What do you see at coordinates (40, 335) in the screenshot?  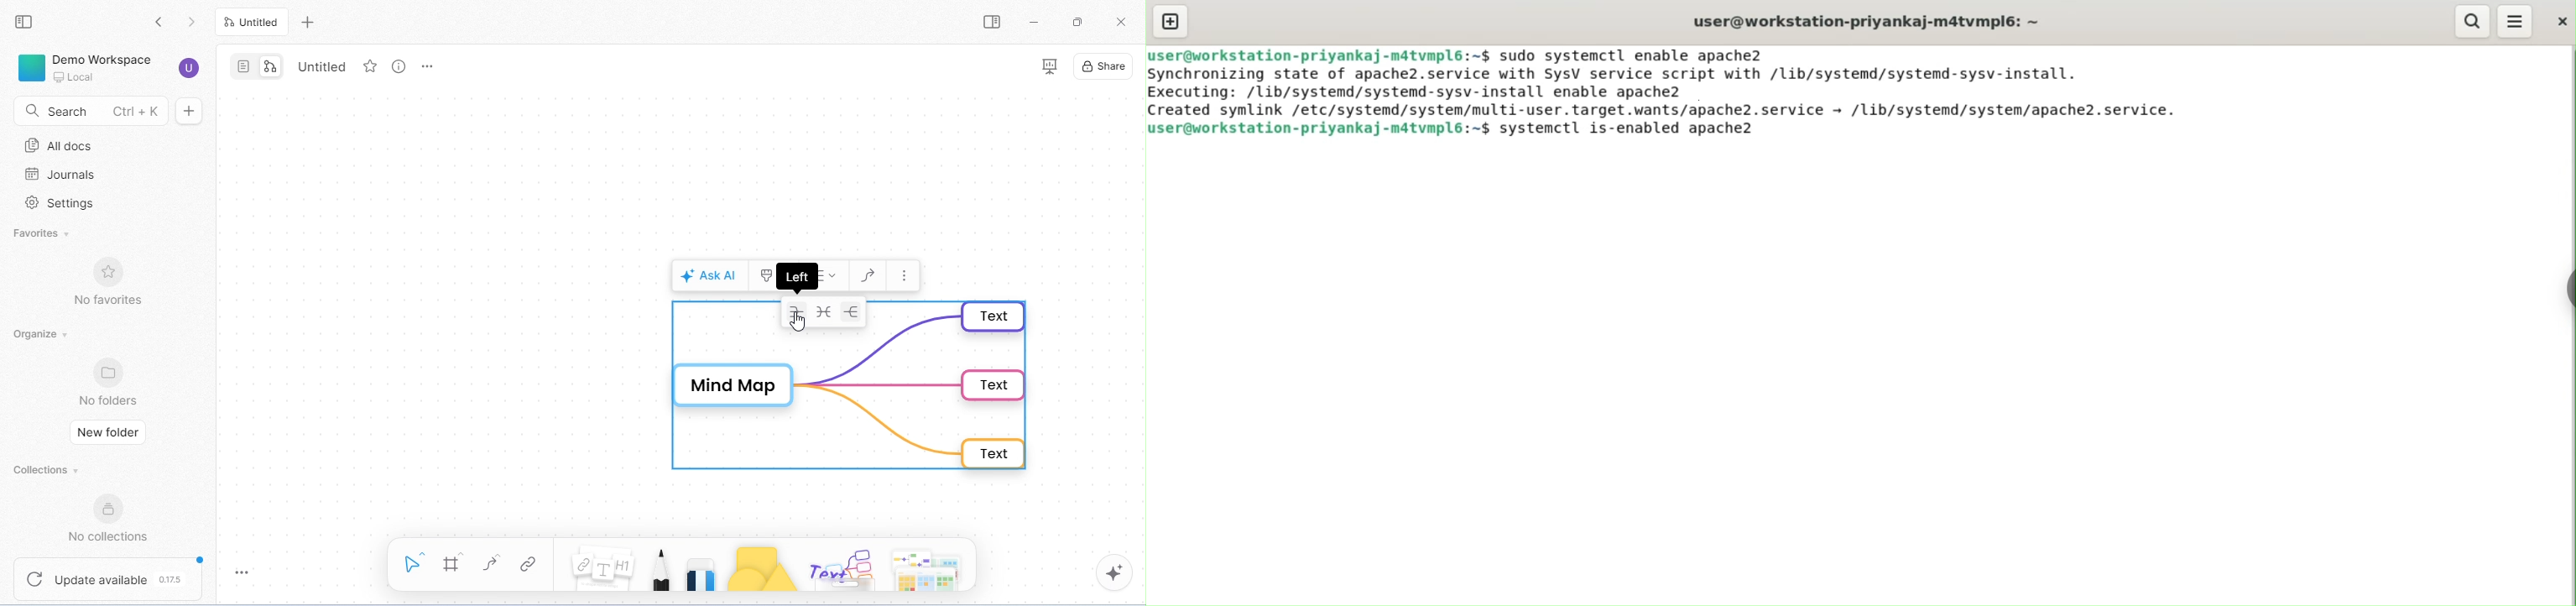 I see `organize` at bounding box center [40, 335].